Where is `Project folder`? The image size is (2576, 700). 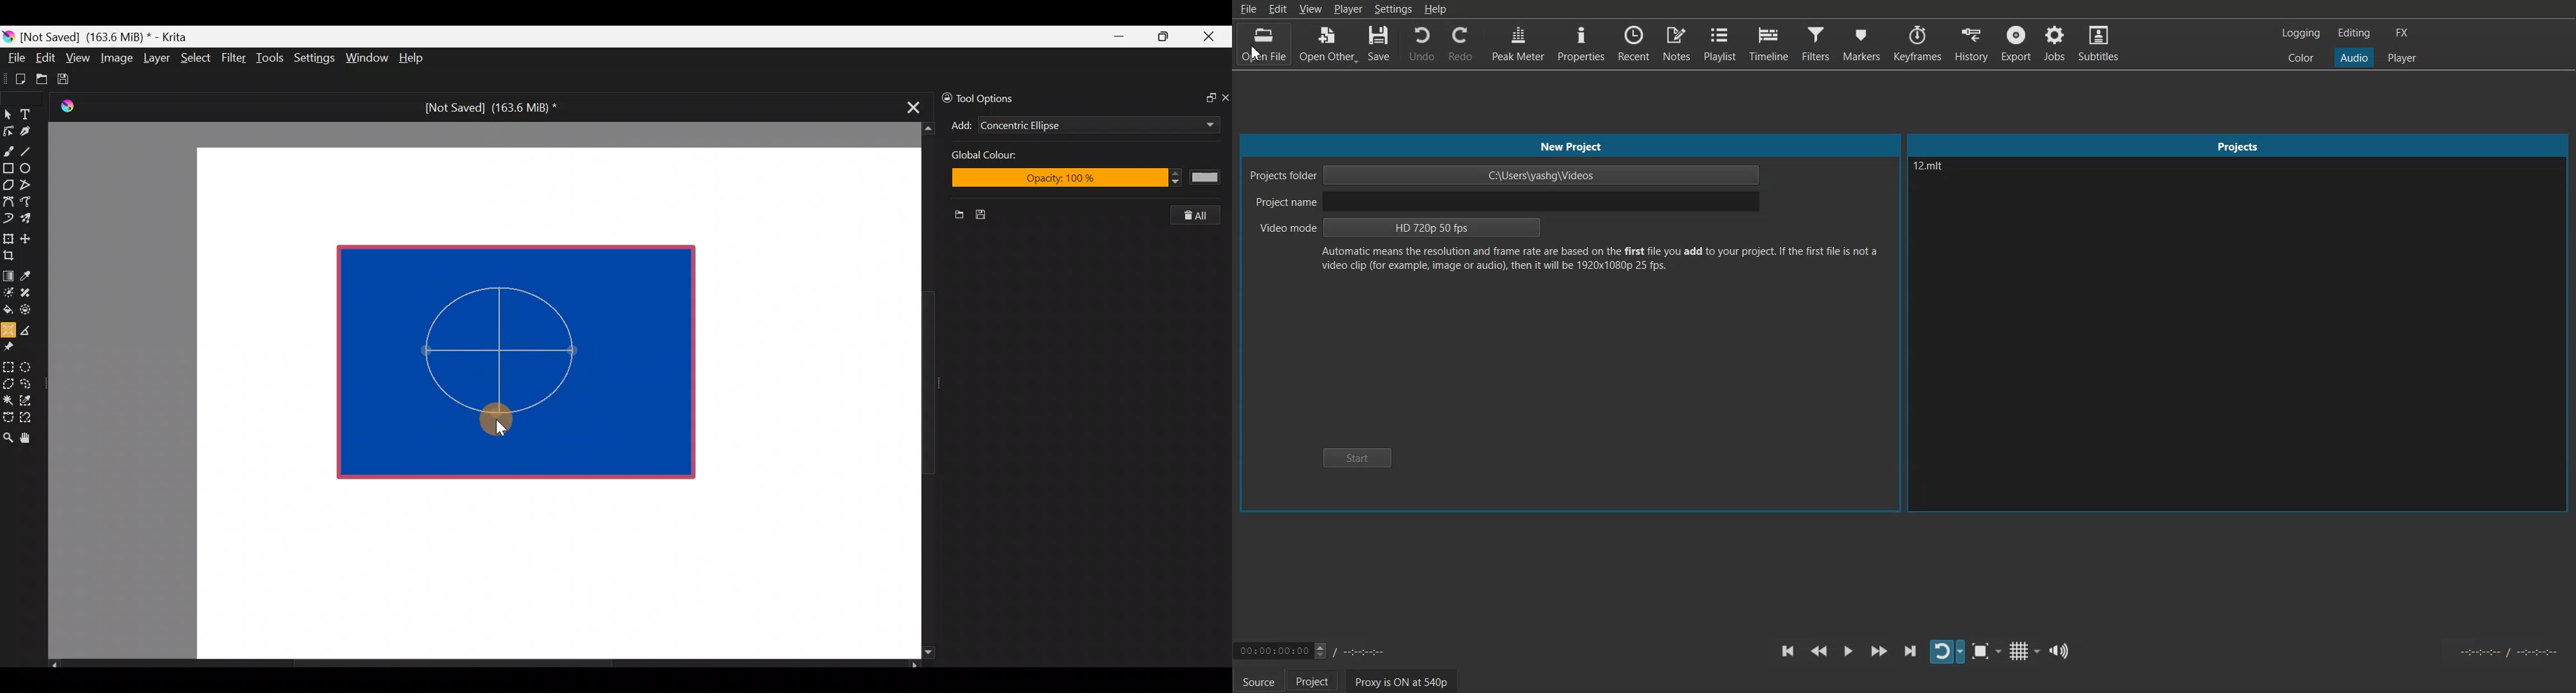
Project folder is located at coordinates (1506, 175).